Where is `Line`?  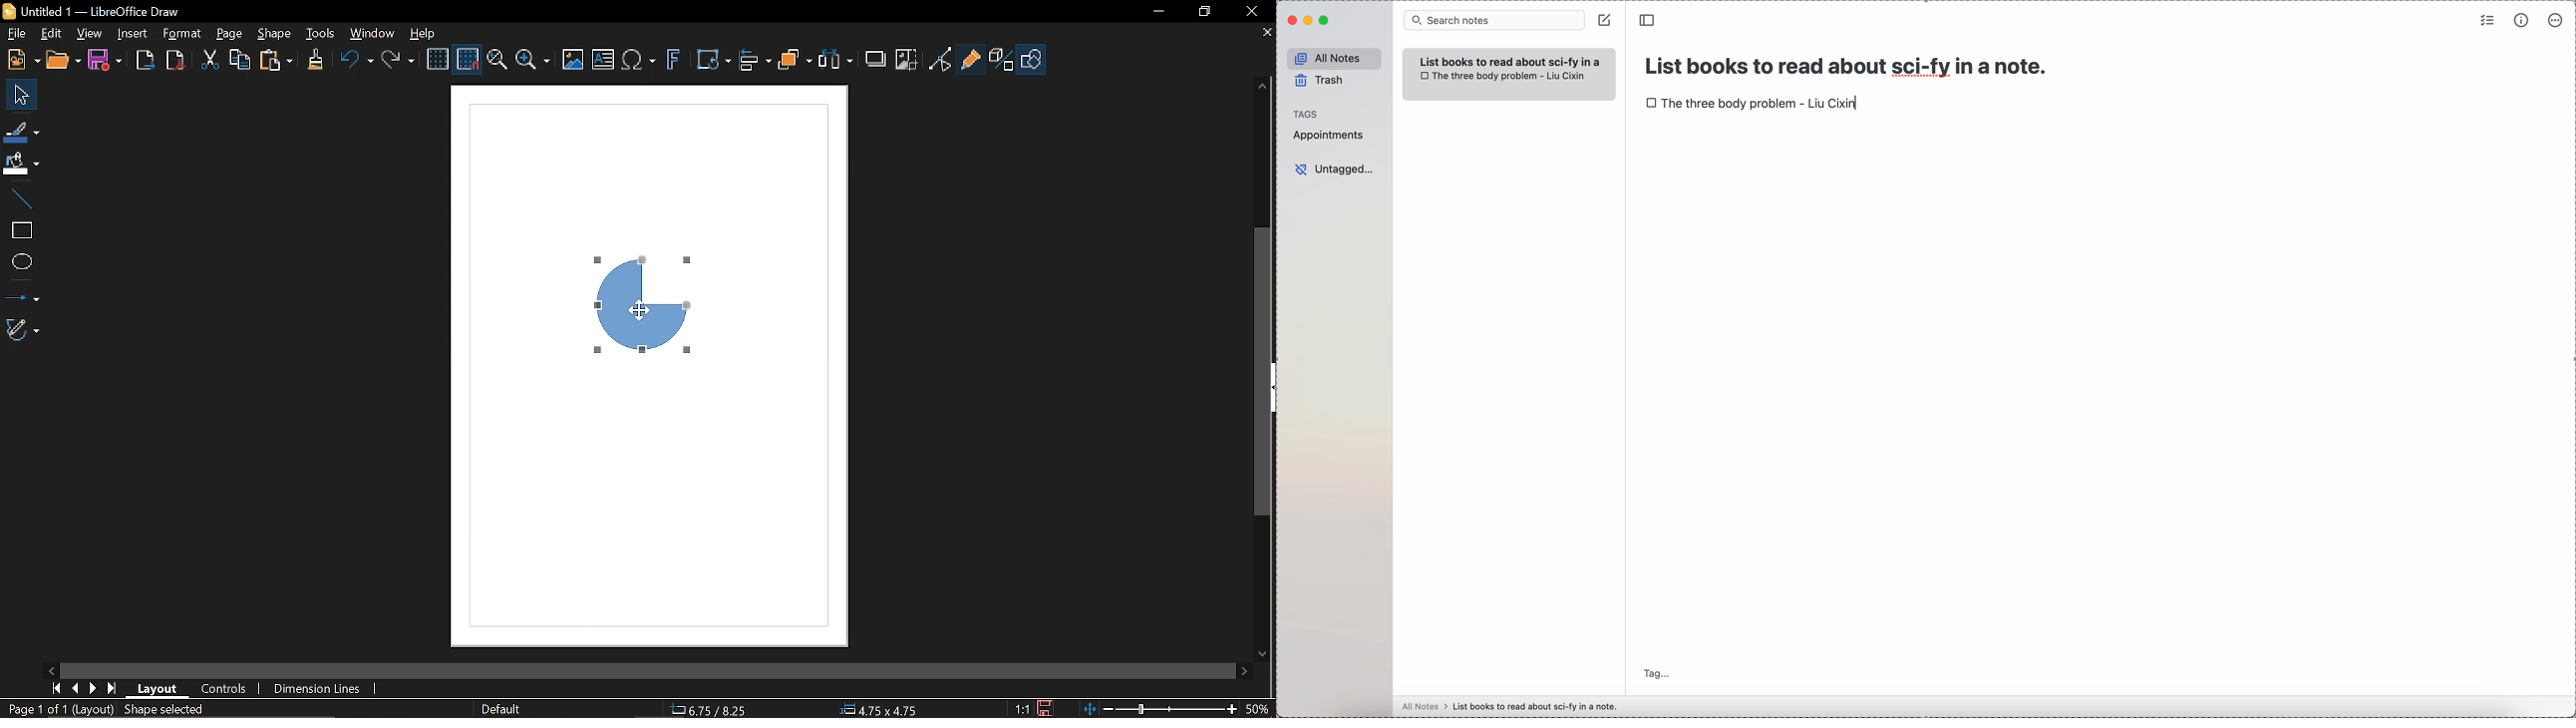
Line is located at coordinates (20, 196).